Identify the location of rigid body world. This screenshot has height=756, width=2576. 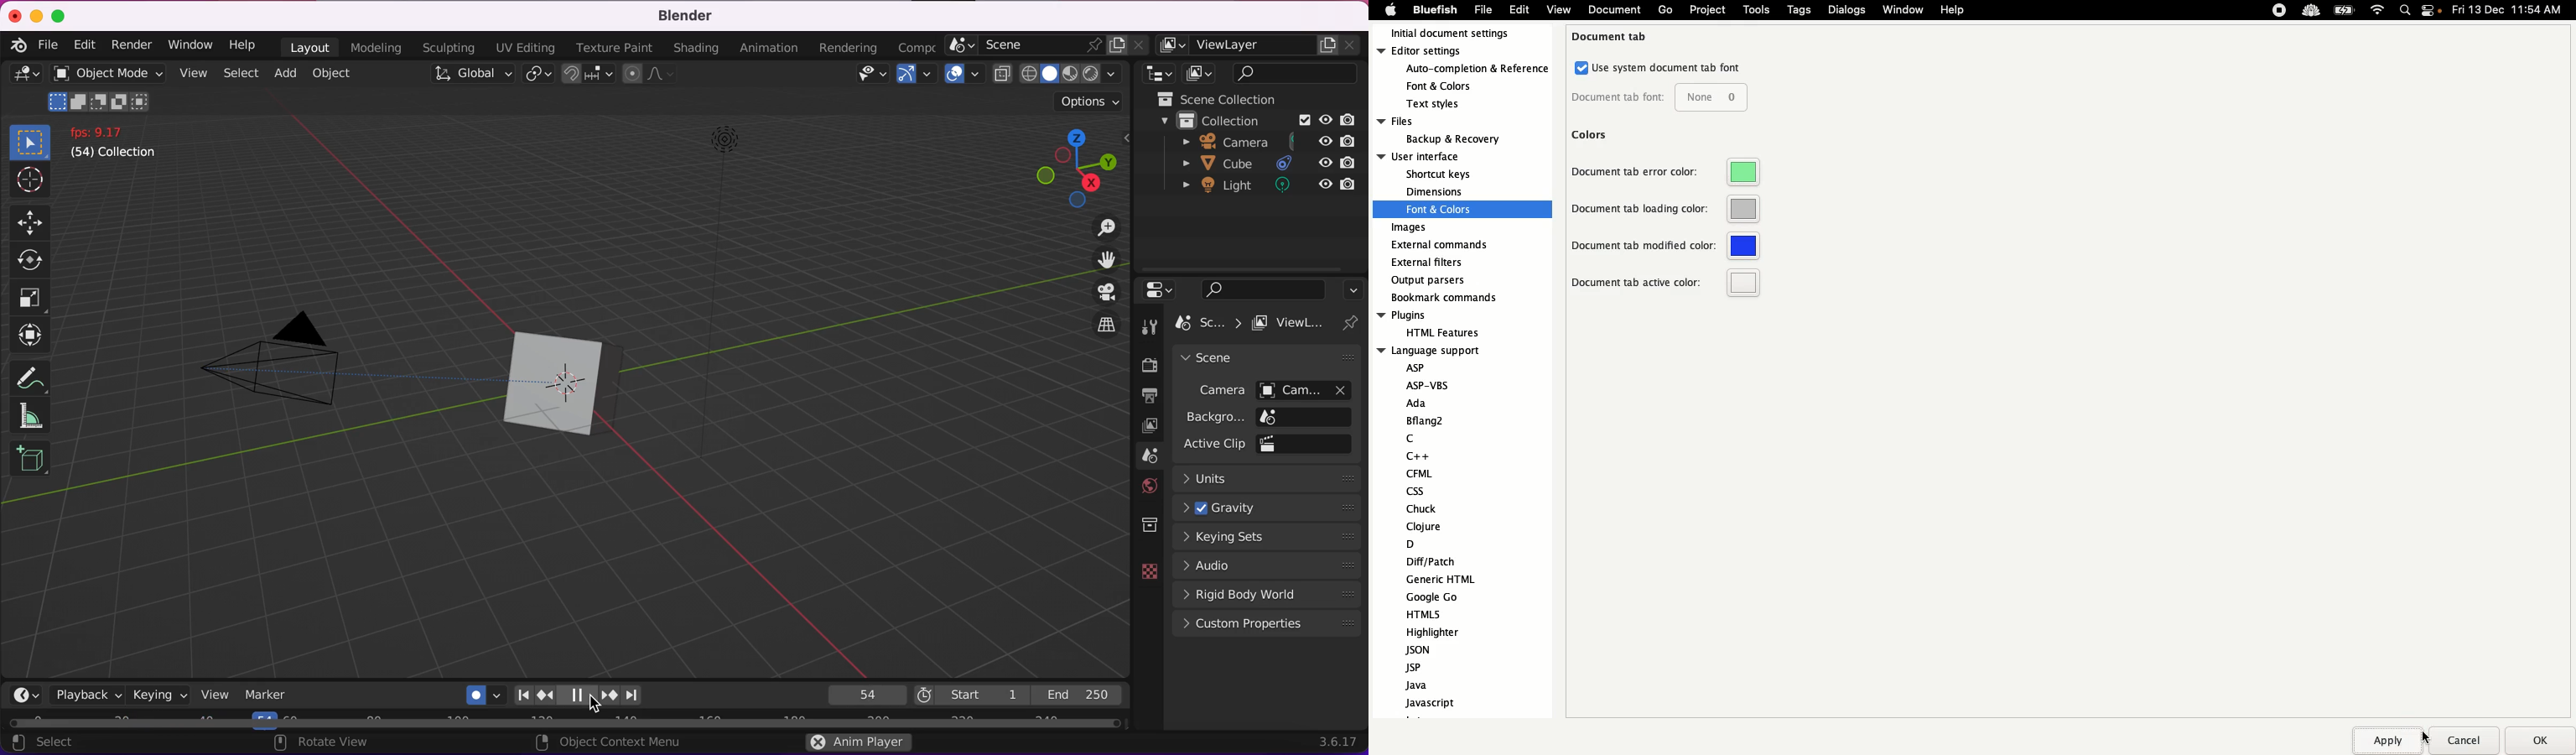
(1270, 593).